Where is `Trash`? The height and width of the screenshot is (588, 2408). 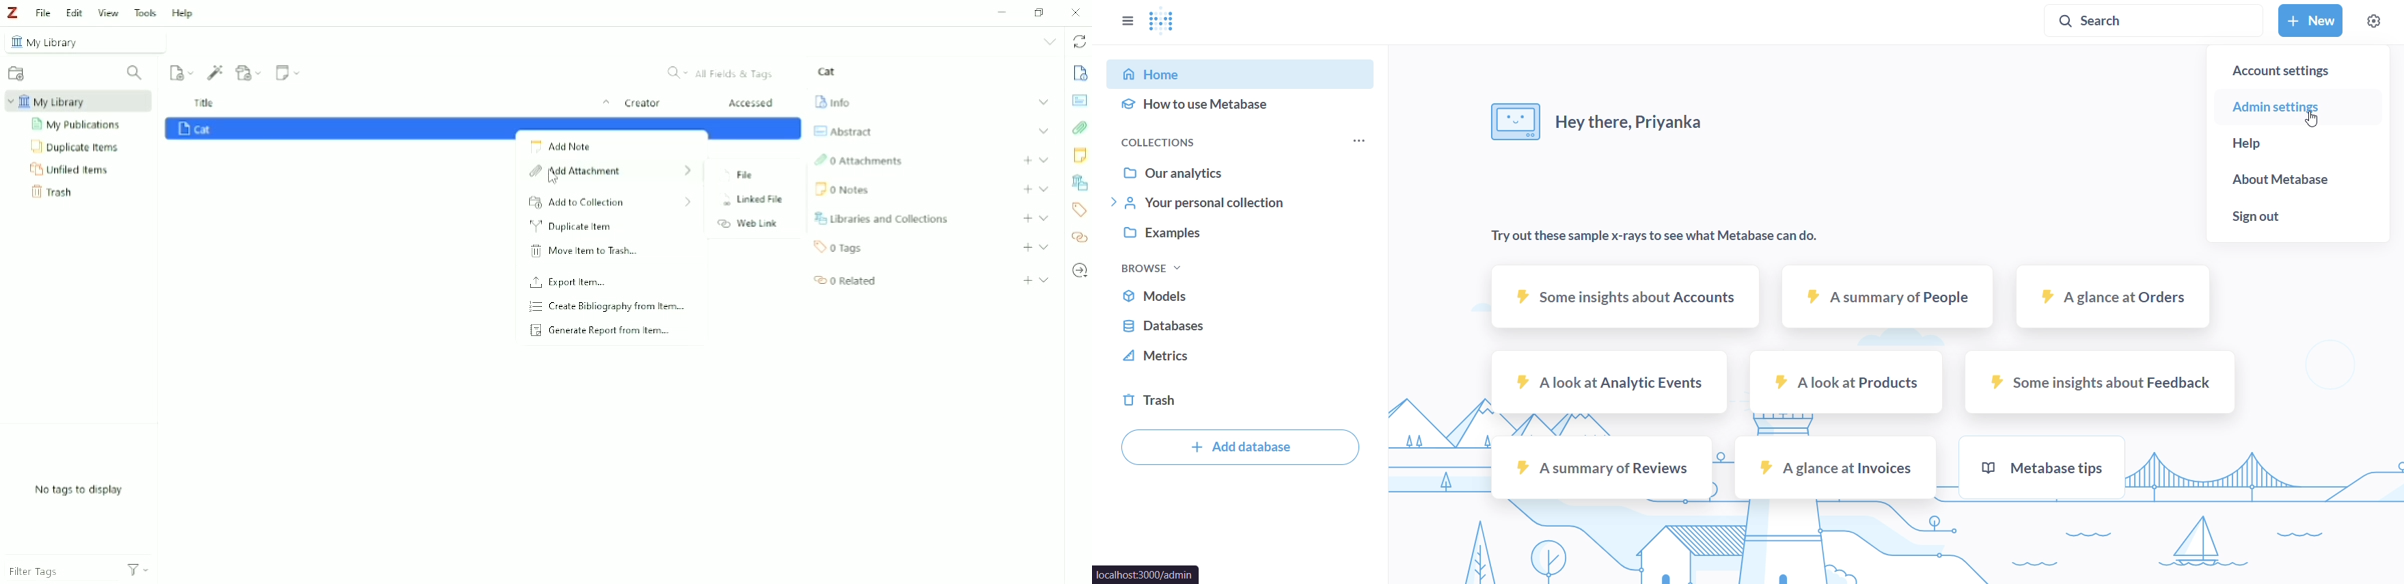
Trash is located at coordinates (56, 192).